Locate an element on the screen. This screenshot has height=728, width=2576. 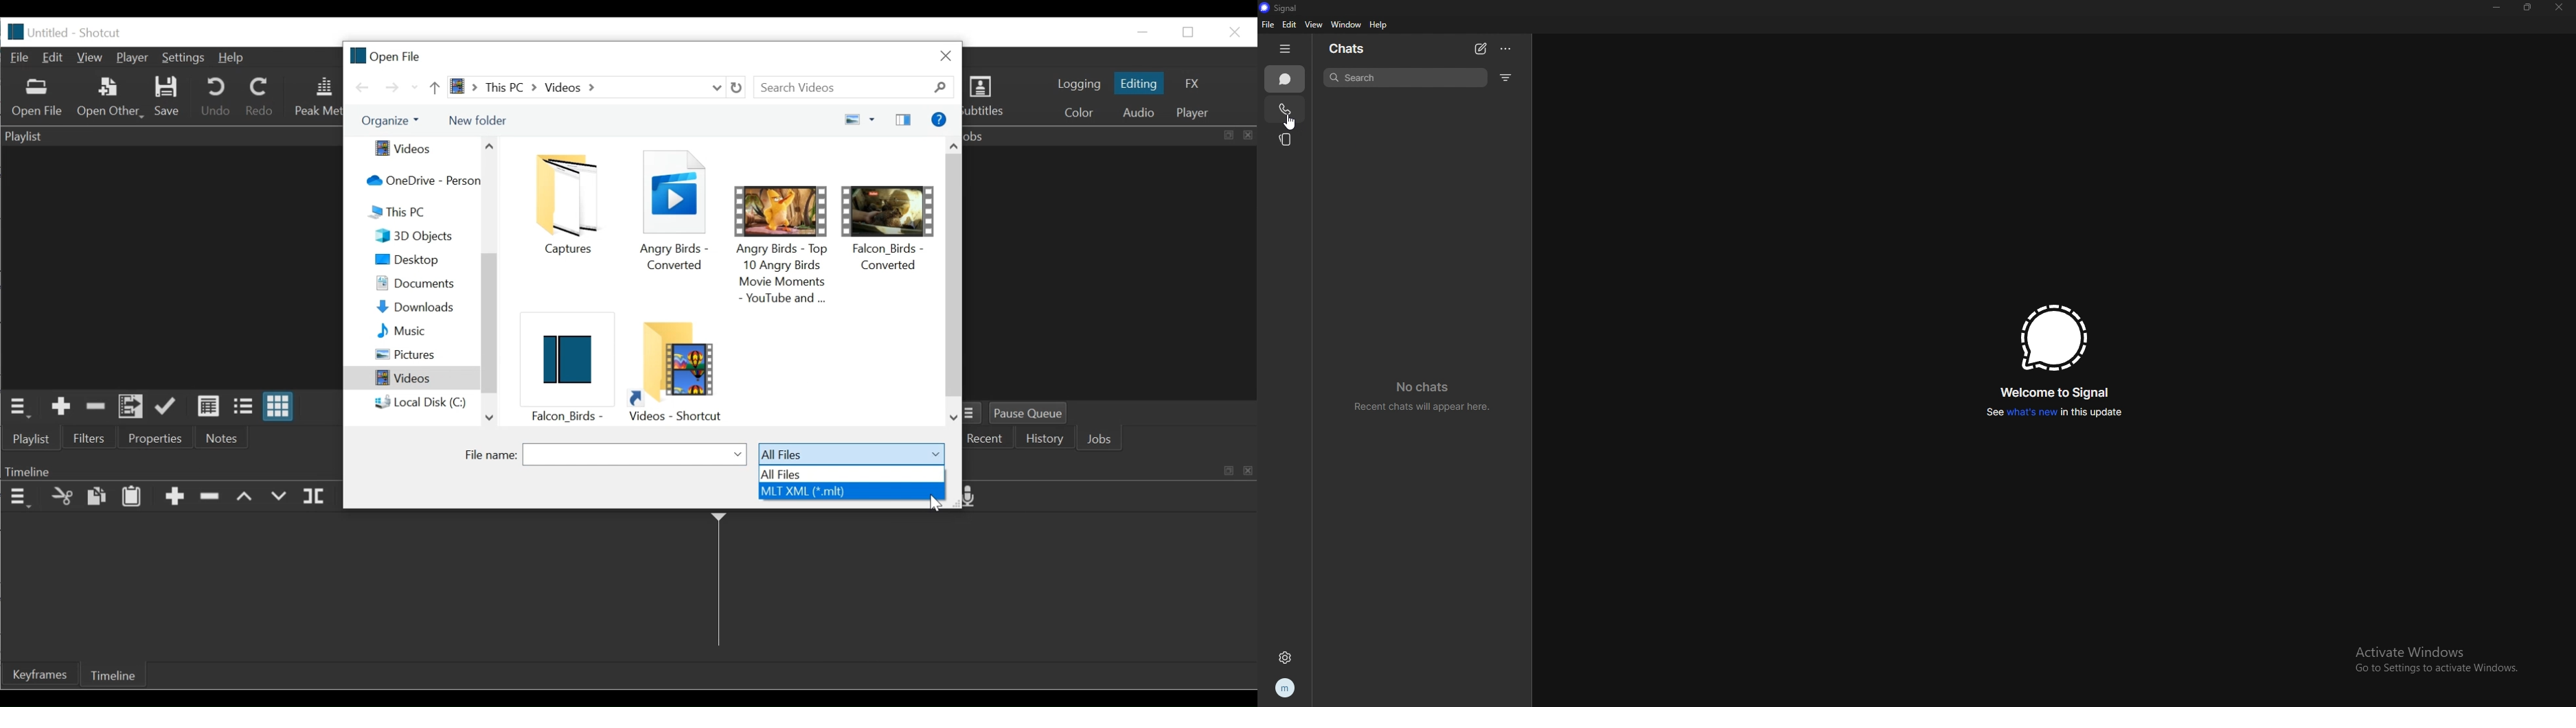
Subtitles is located at coordinates (991, 98).